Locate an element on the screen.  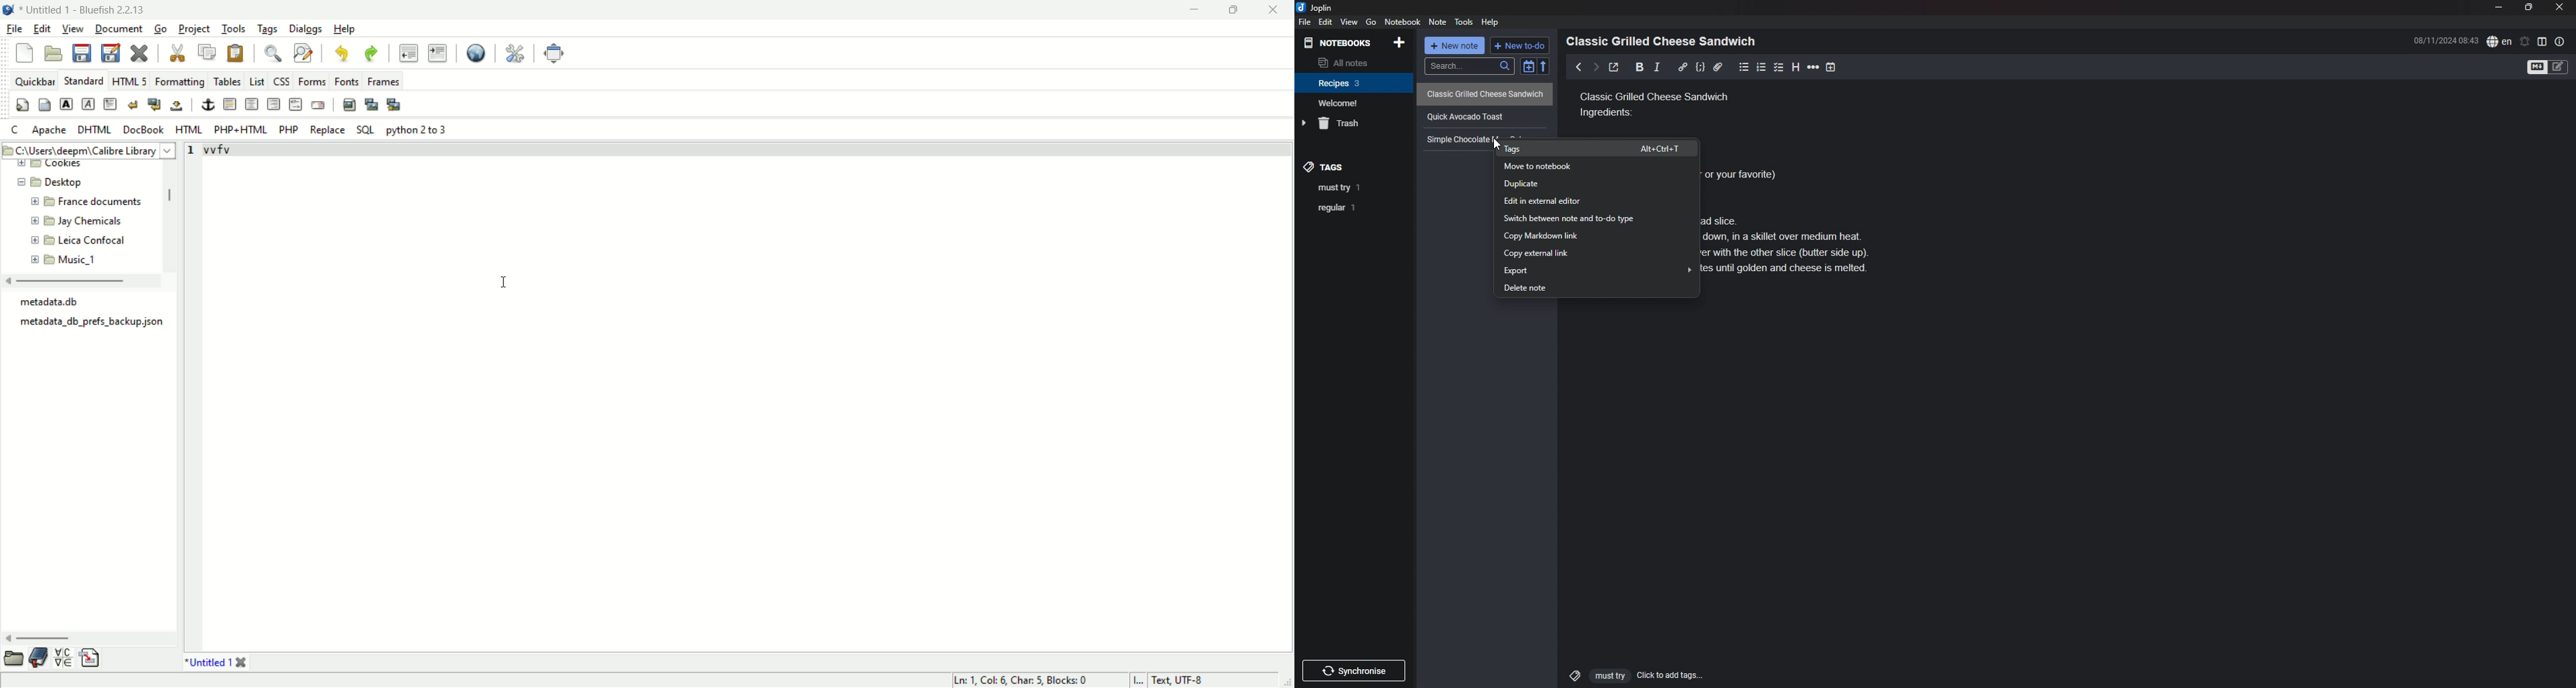
notebook is located at coordinates (1354, 82).